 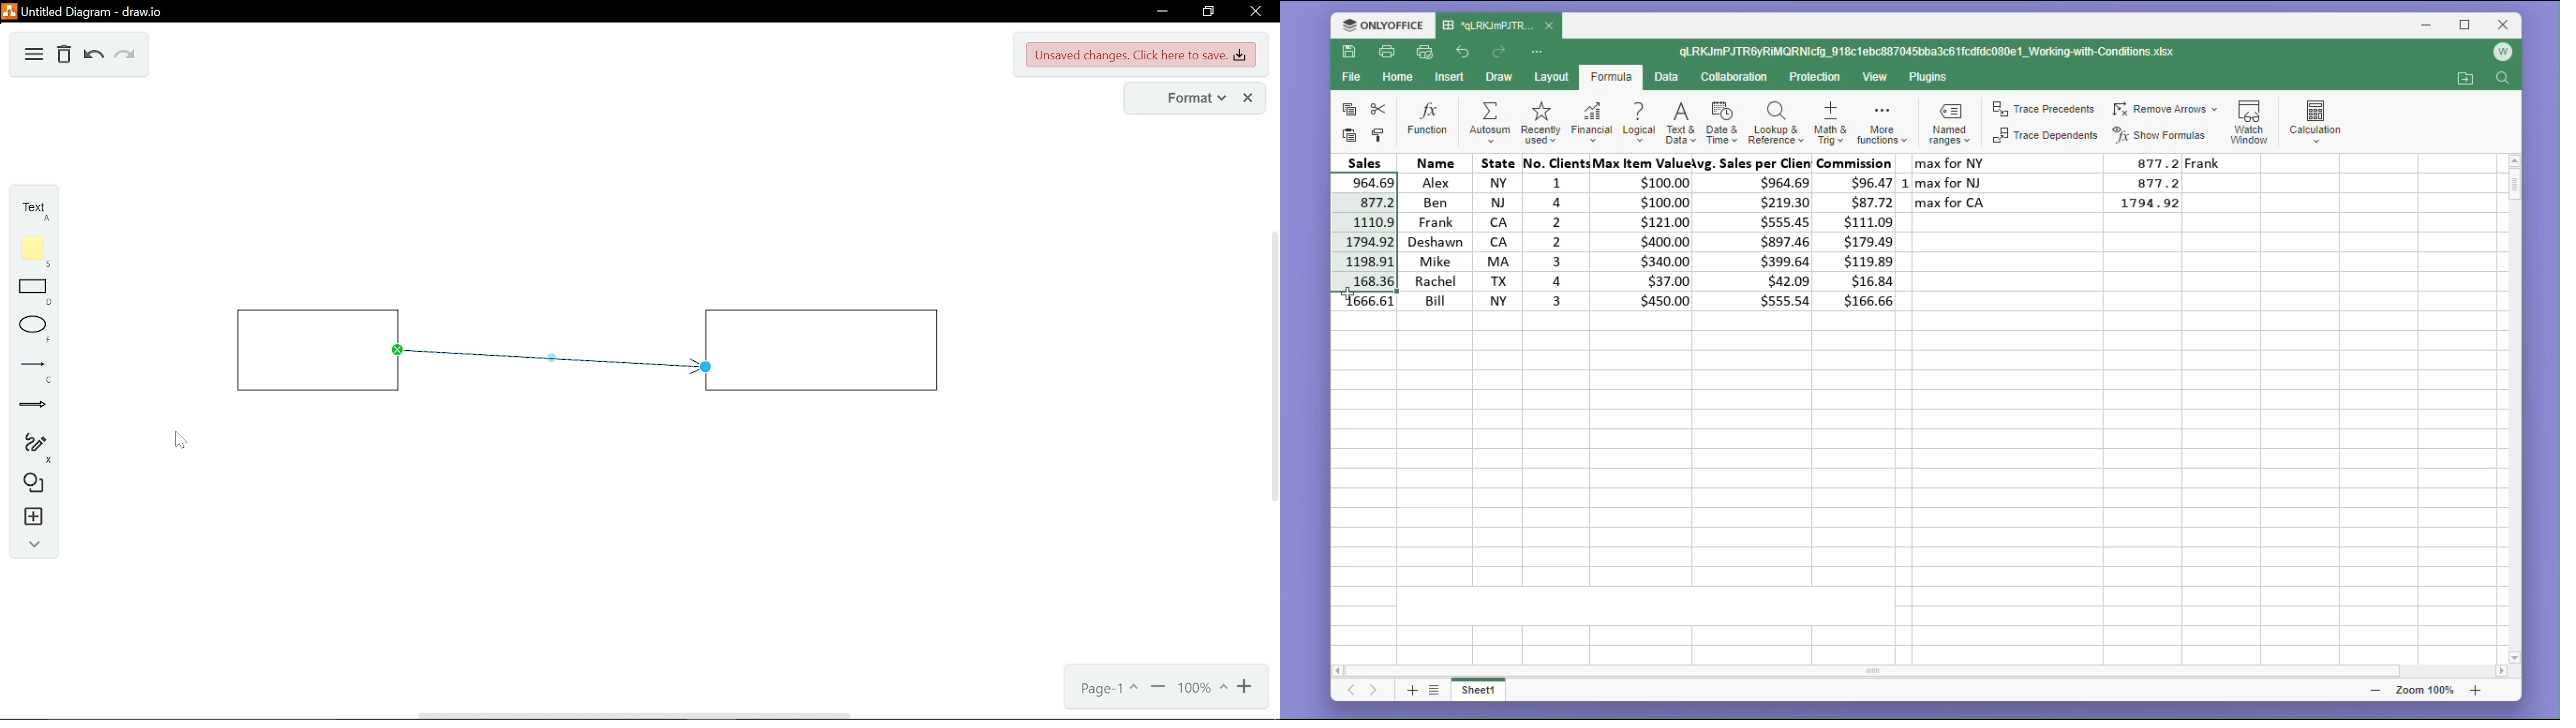 I want to click on close, so click(x=1258, y=14).